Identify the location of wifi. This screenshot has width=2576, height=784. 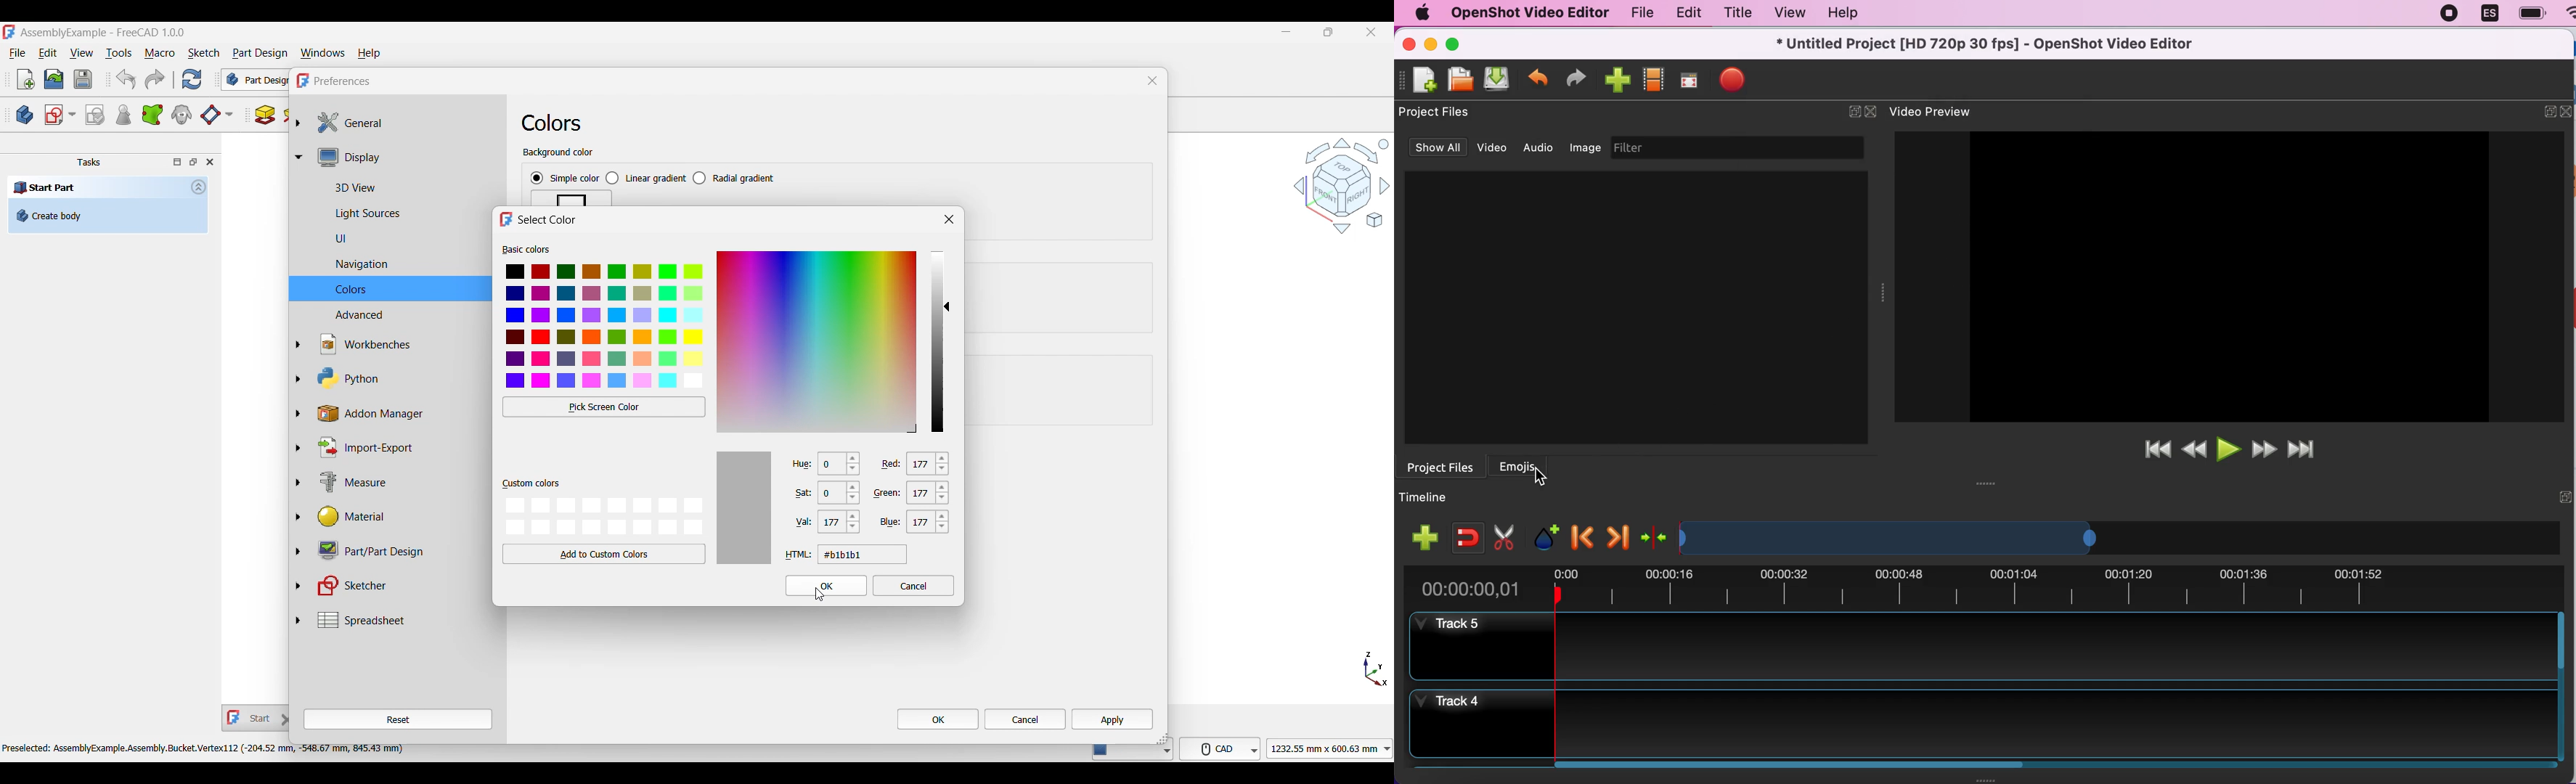
(2569, 18).